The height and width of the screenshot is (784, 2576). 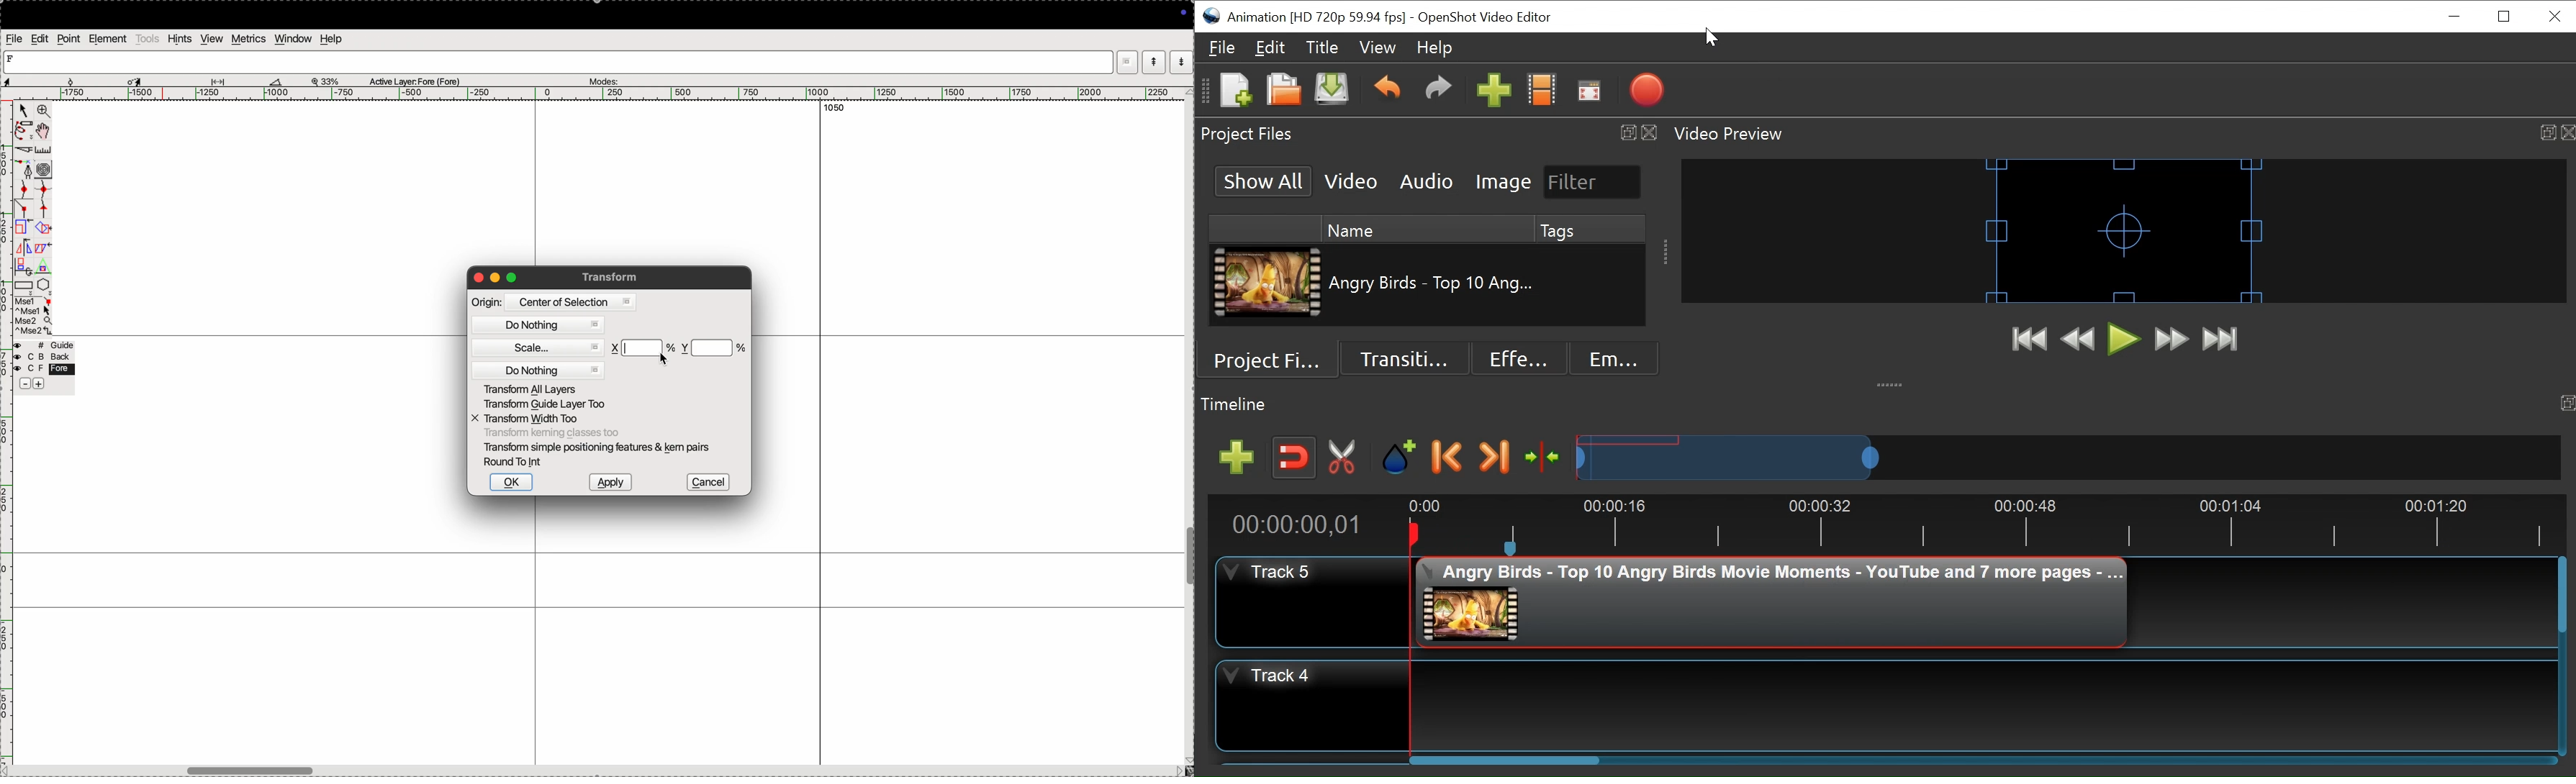 What do you see at coordinates (540, 326) in the screenshot?
I see `do nothing` at bounding box center [540, 326].